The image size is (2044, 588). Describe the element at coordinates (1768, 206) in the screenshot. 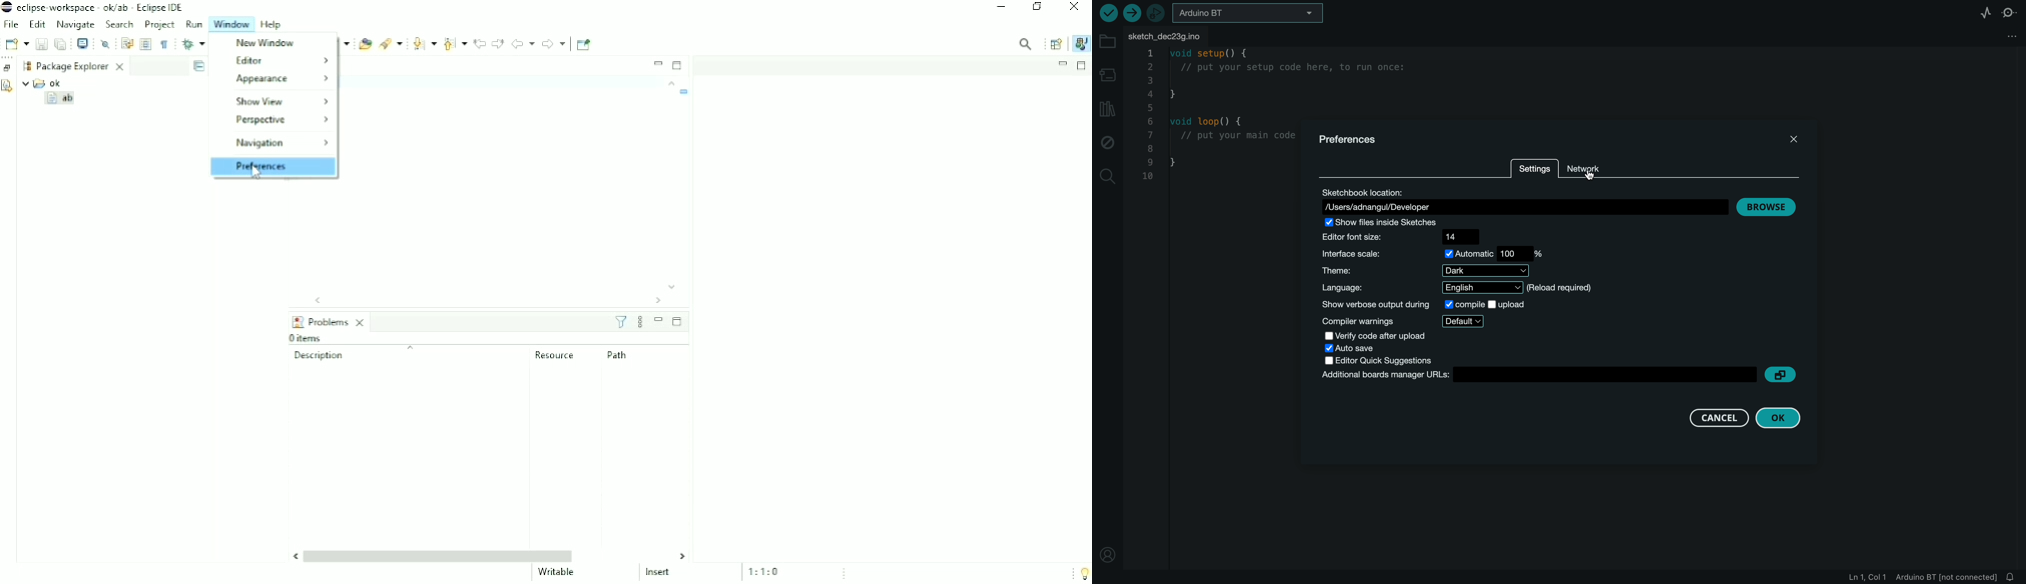

I see `browse` at that location.